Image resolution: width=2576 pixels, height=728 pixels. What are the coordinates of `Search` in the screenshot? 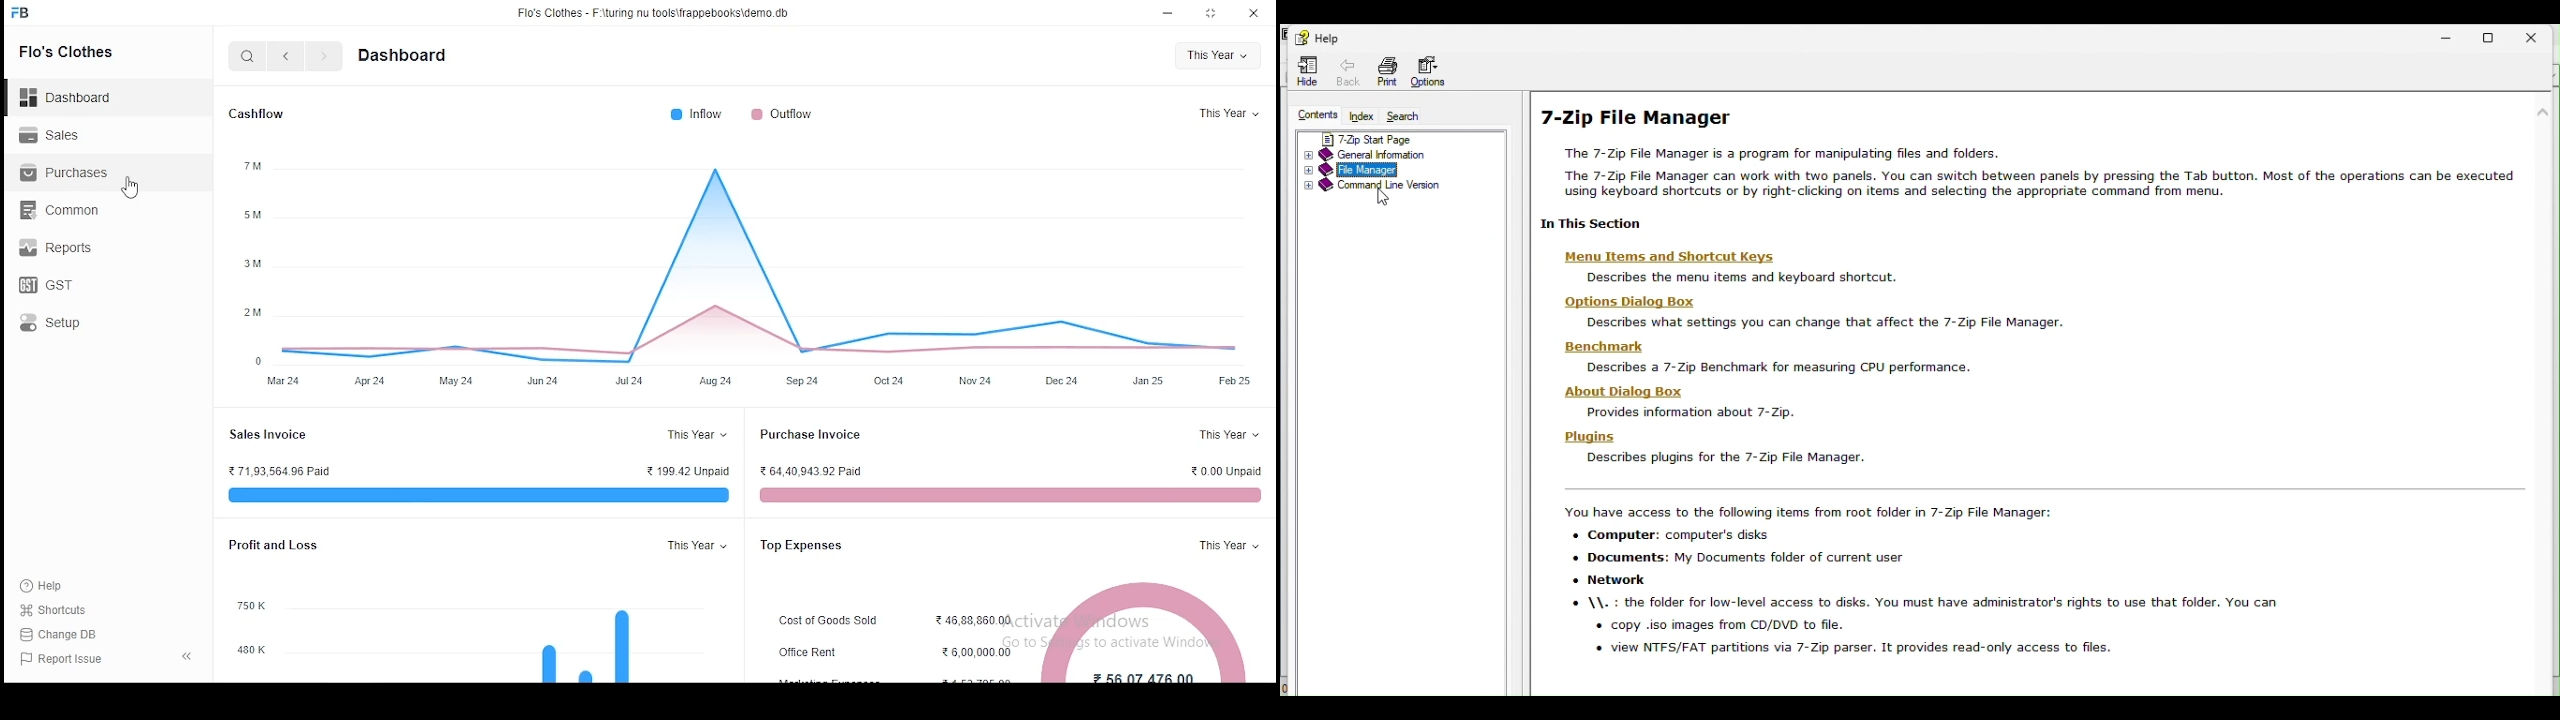 It's located at (1407, 118).